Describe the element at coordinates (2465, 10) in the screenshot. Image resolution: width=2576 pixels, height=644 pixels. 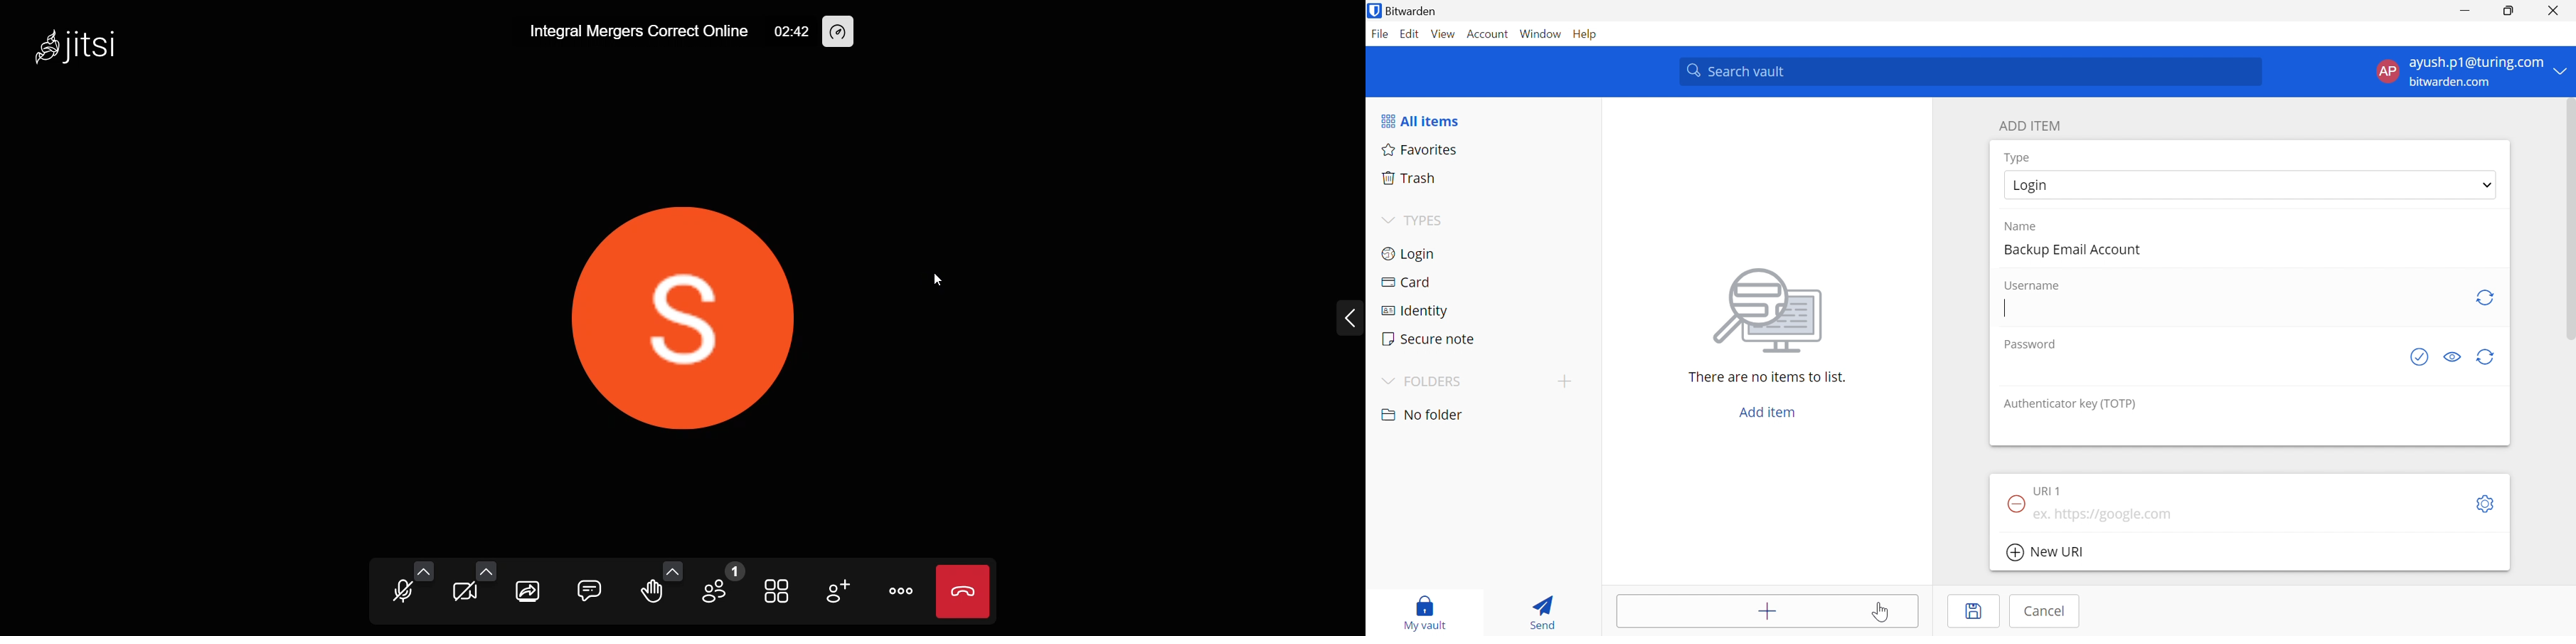
I see `Minimize` at that location.